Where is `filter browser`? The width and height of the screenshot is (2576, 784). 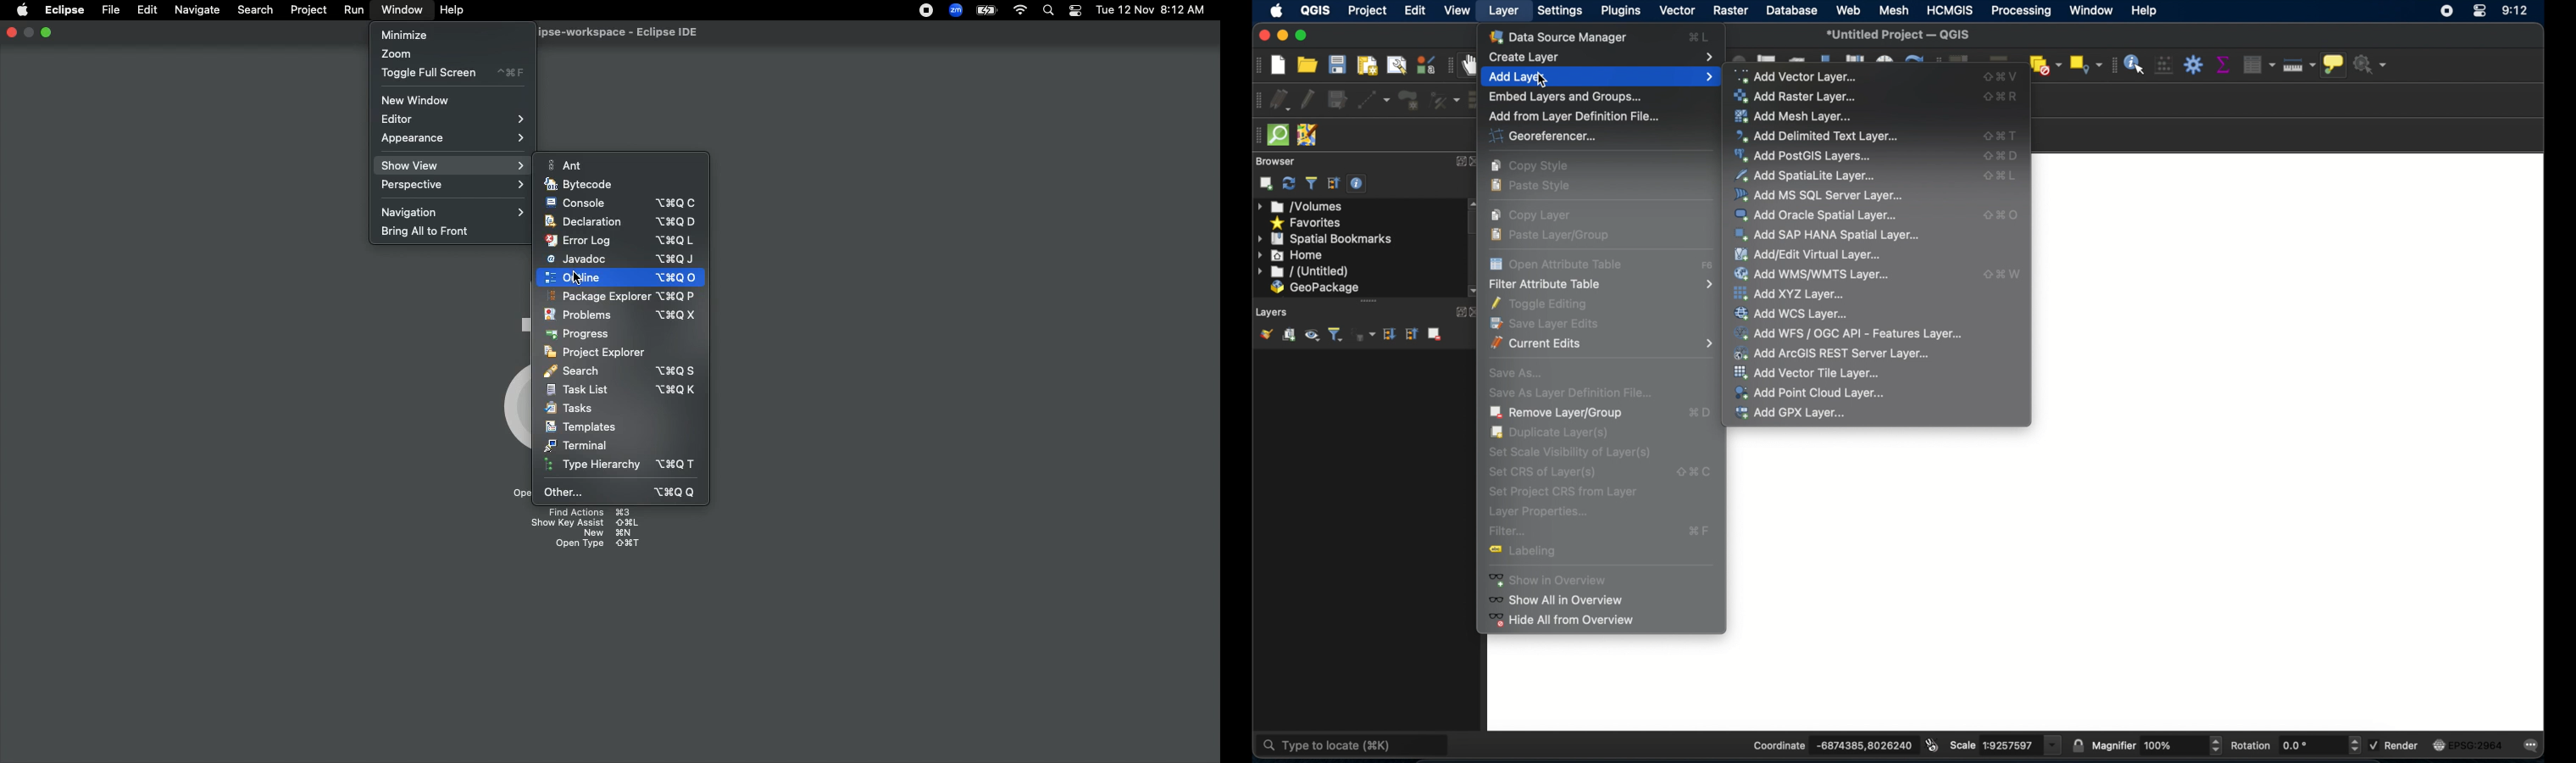
filter browser is located at coordinates (1311, 183).